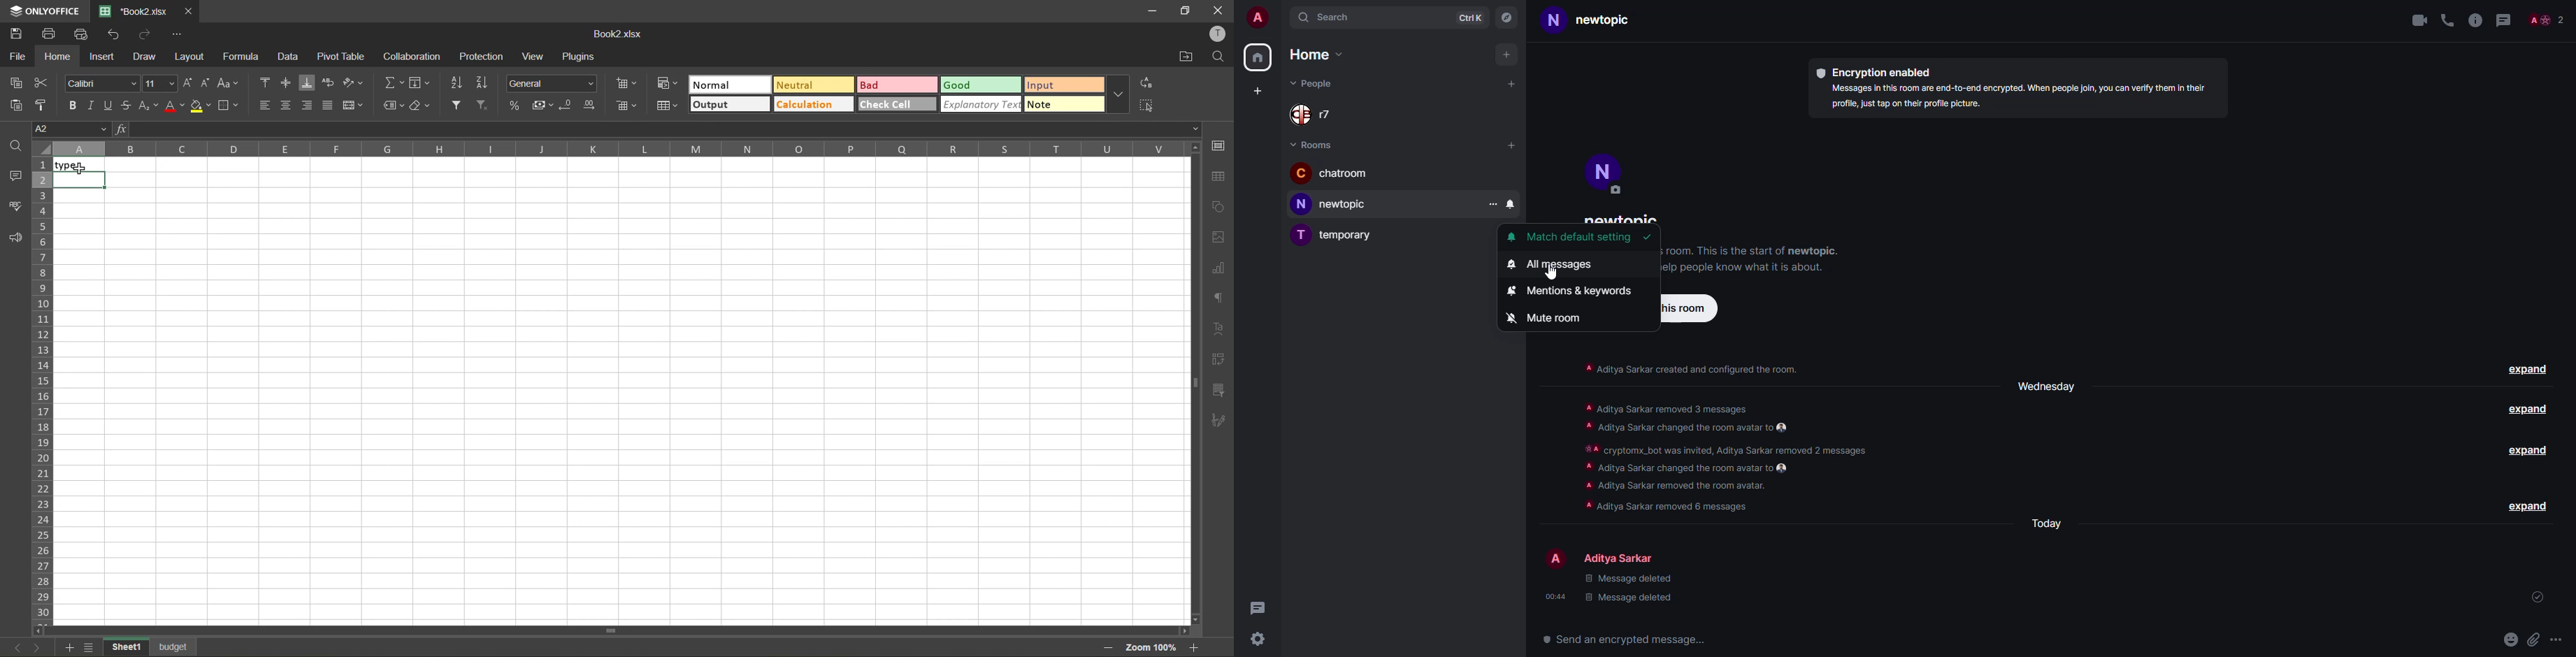 The width and height of the screenshot is (2576, 672). Describe the element at coordinates (670, 107) in the screenshot. I see `format as table` at that location.